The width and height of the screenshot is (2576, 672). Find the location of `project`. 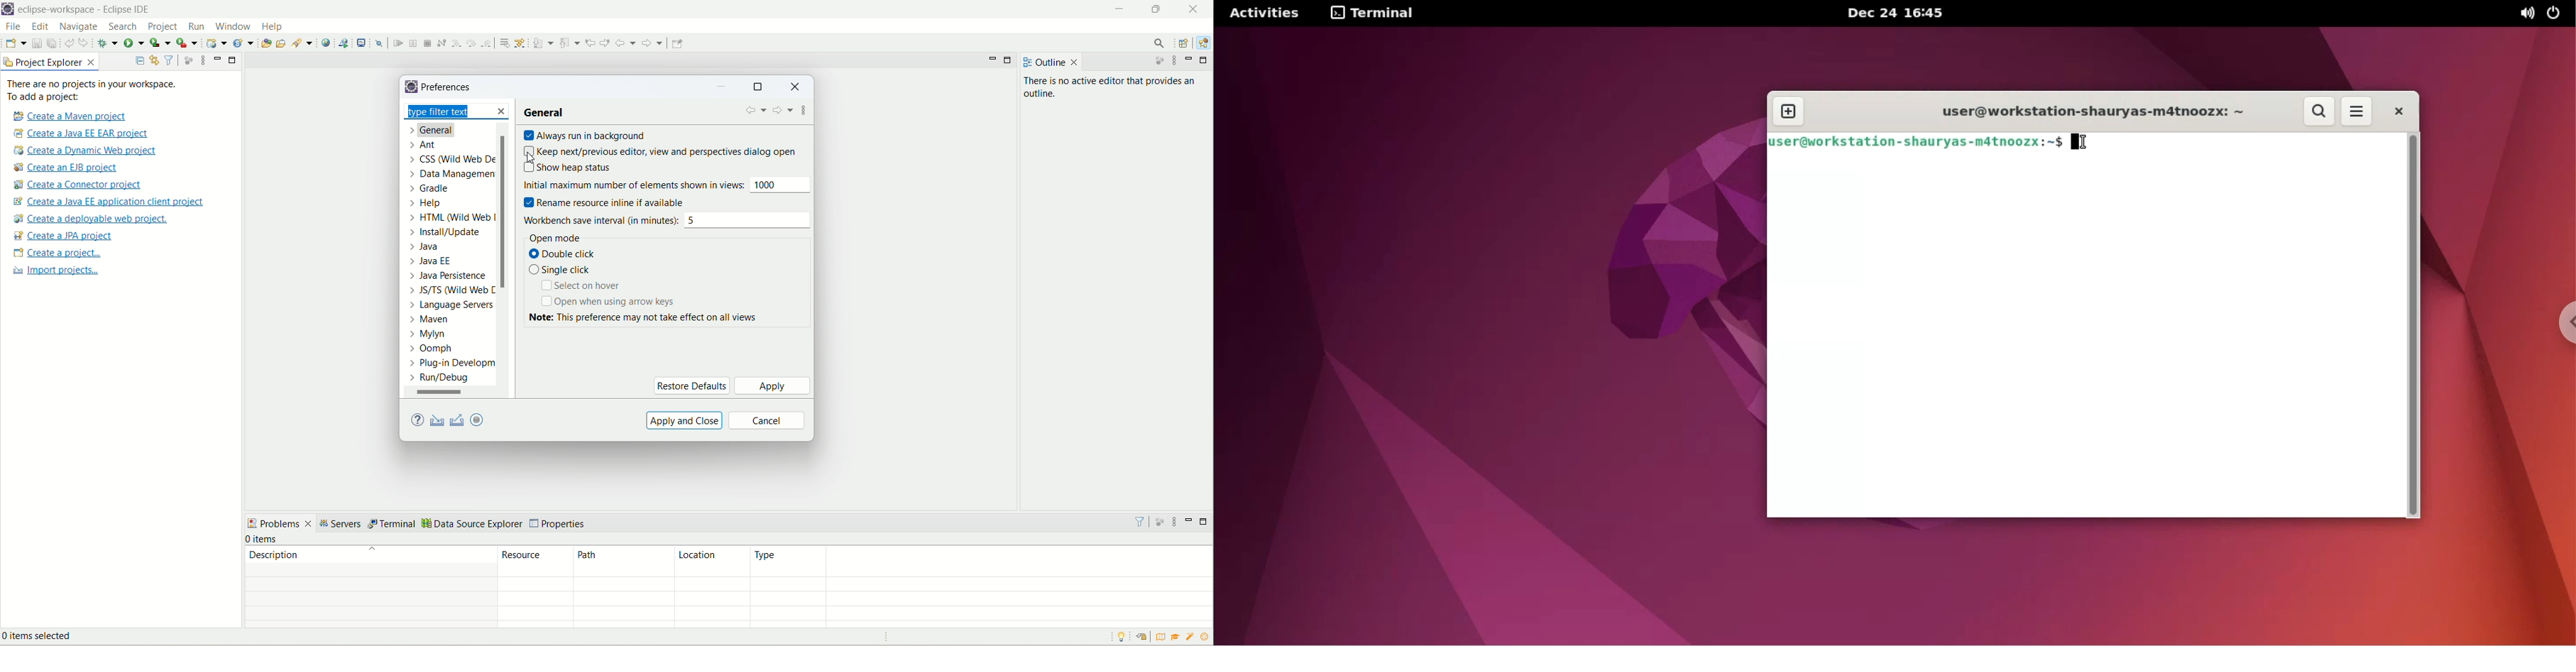

project is located at coordinates (163, 28).